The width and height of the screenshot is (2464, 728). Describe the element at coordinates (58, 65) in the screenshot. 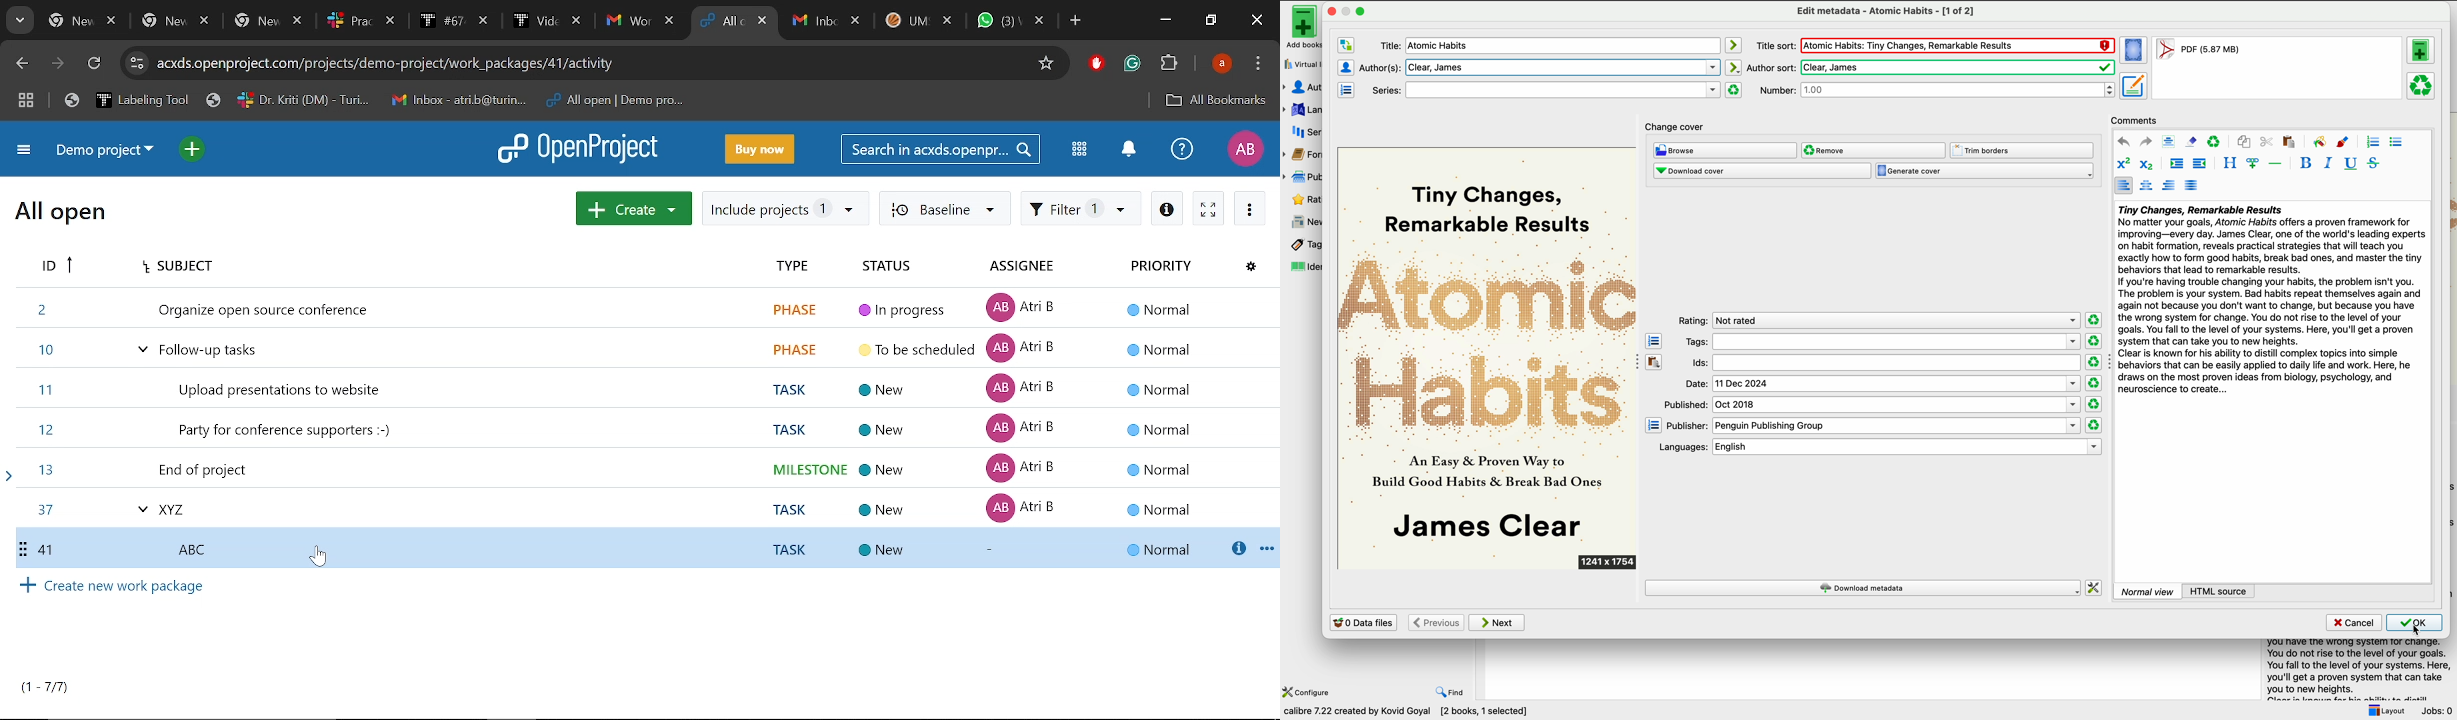

I see `Next page` at that location.